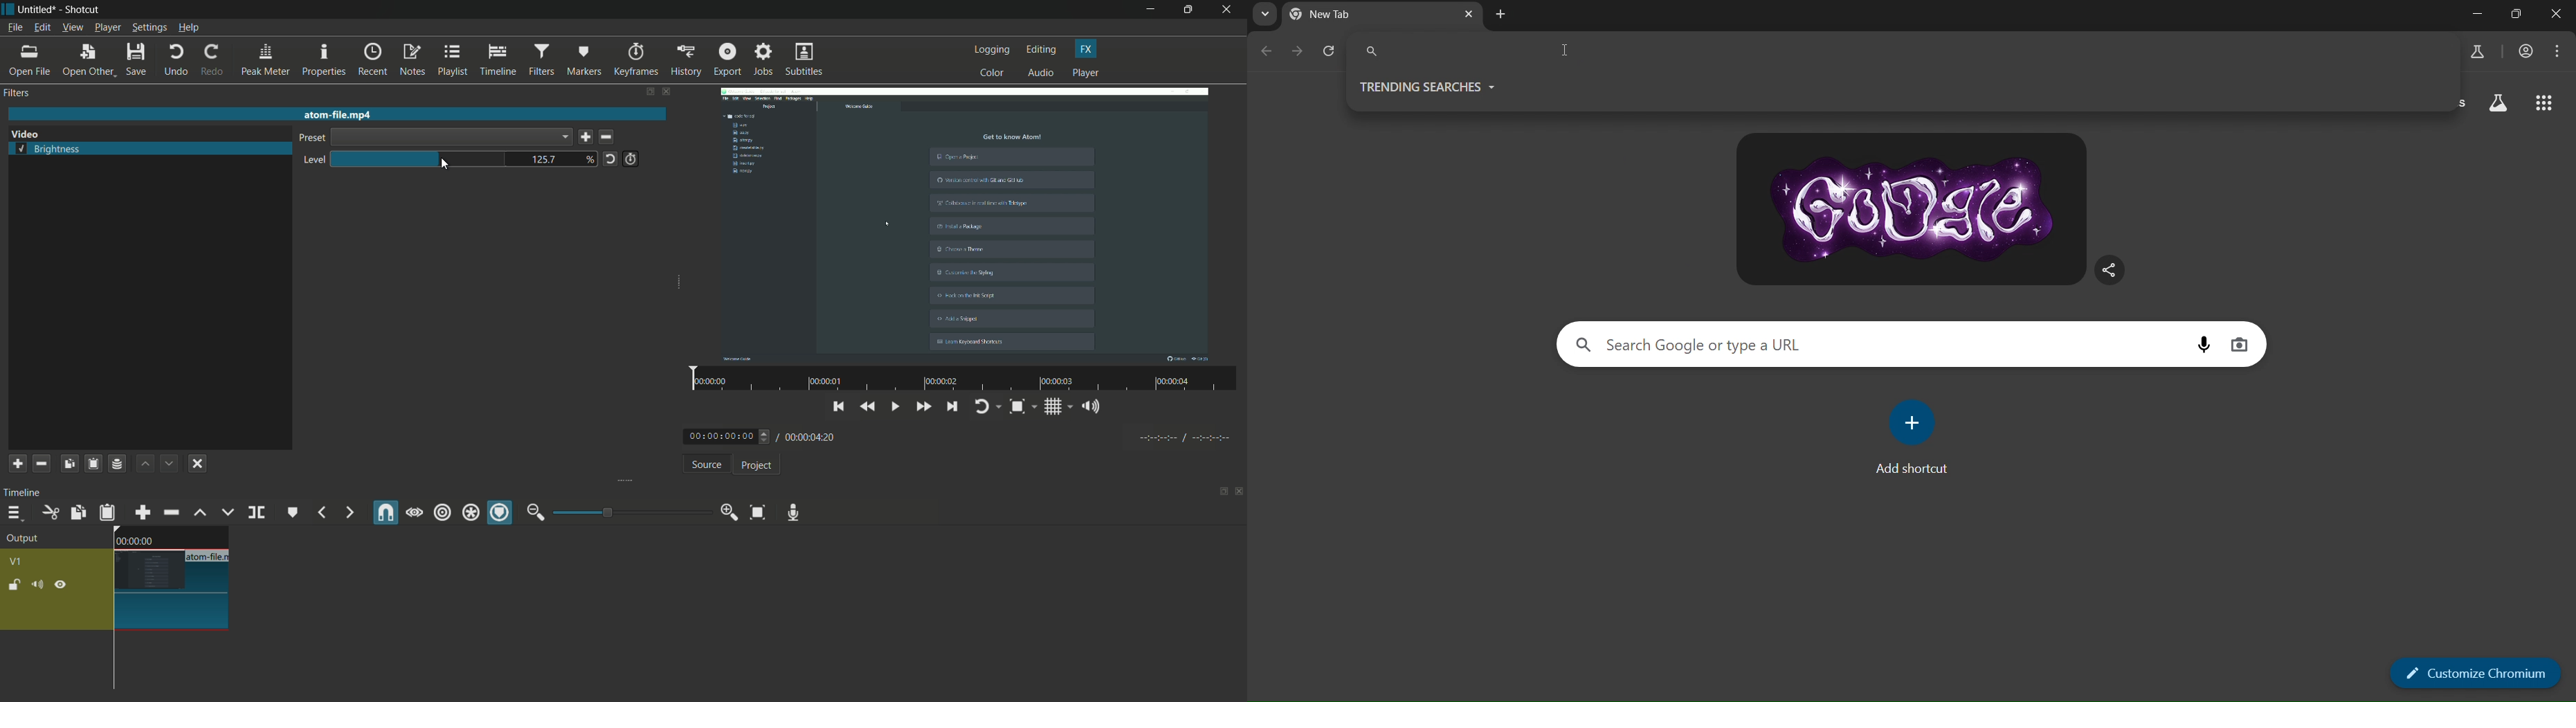 This screenshot has height=728, width=2576. What do you see at coordinates (198, 463) in the screenshot?
I see `deselect the filter` at bounding box center [198, 463].